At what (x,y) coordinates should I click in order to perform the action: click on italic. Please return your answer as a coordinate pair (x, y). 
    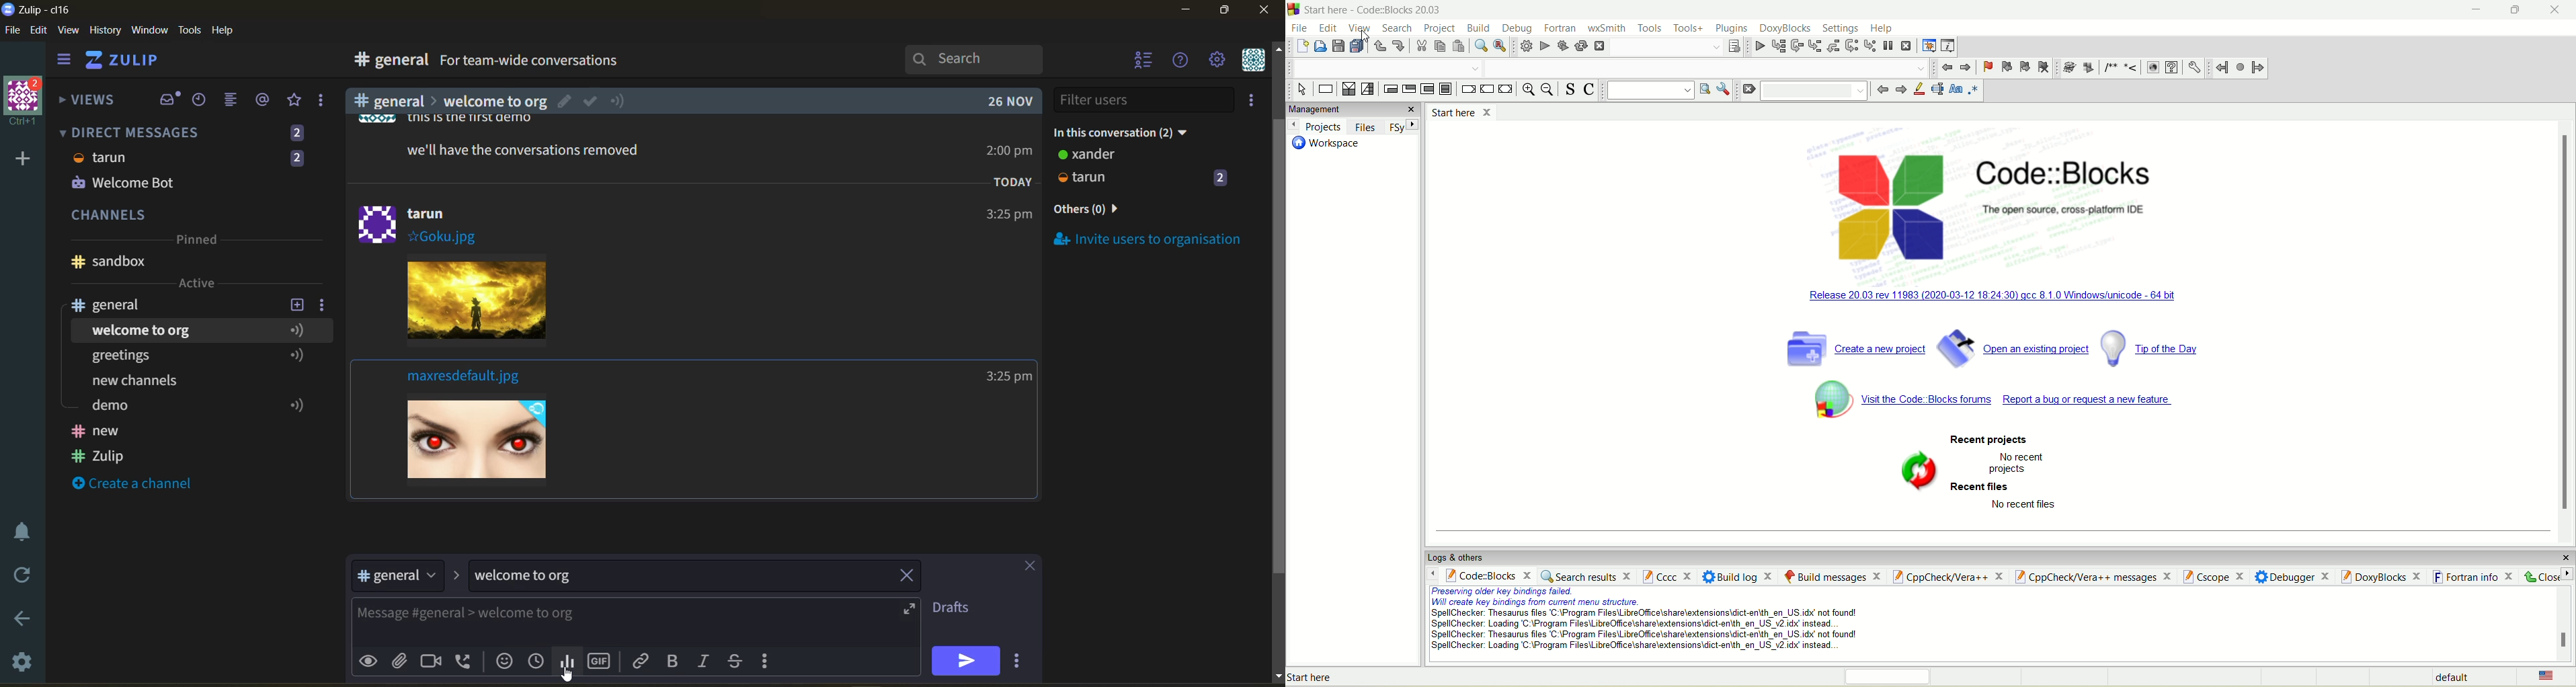
    Looking at the image, I should click on (706, 662).